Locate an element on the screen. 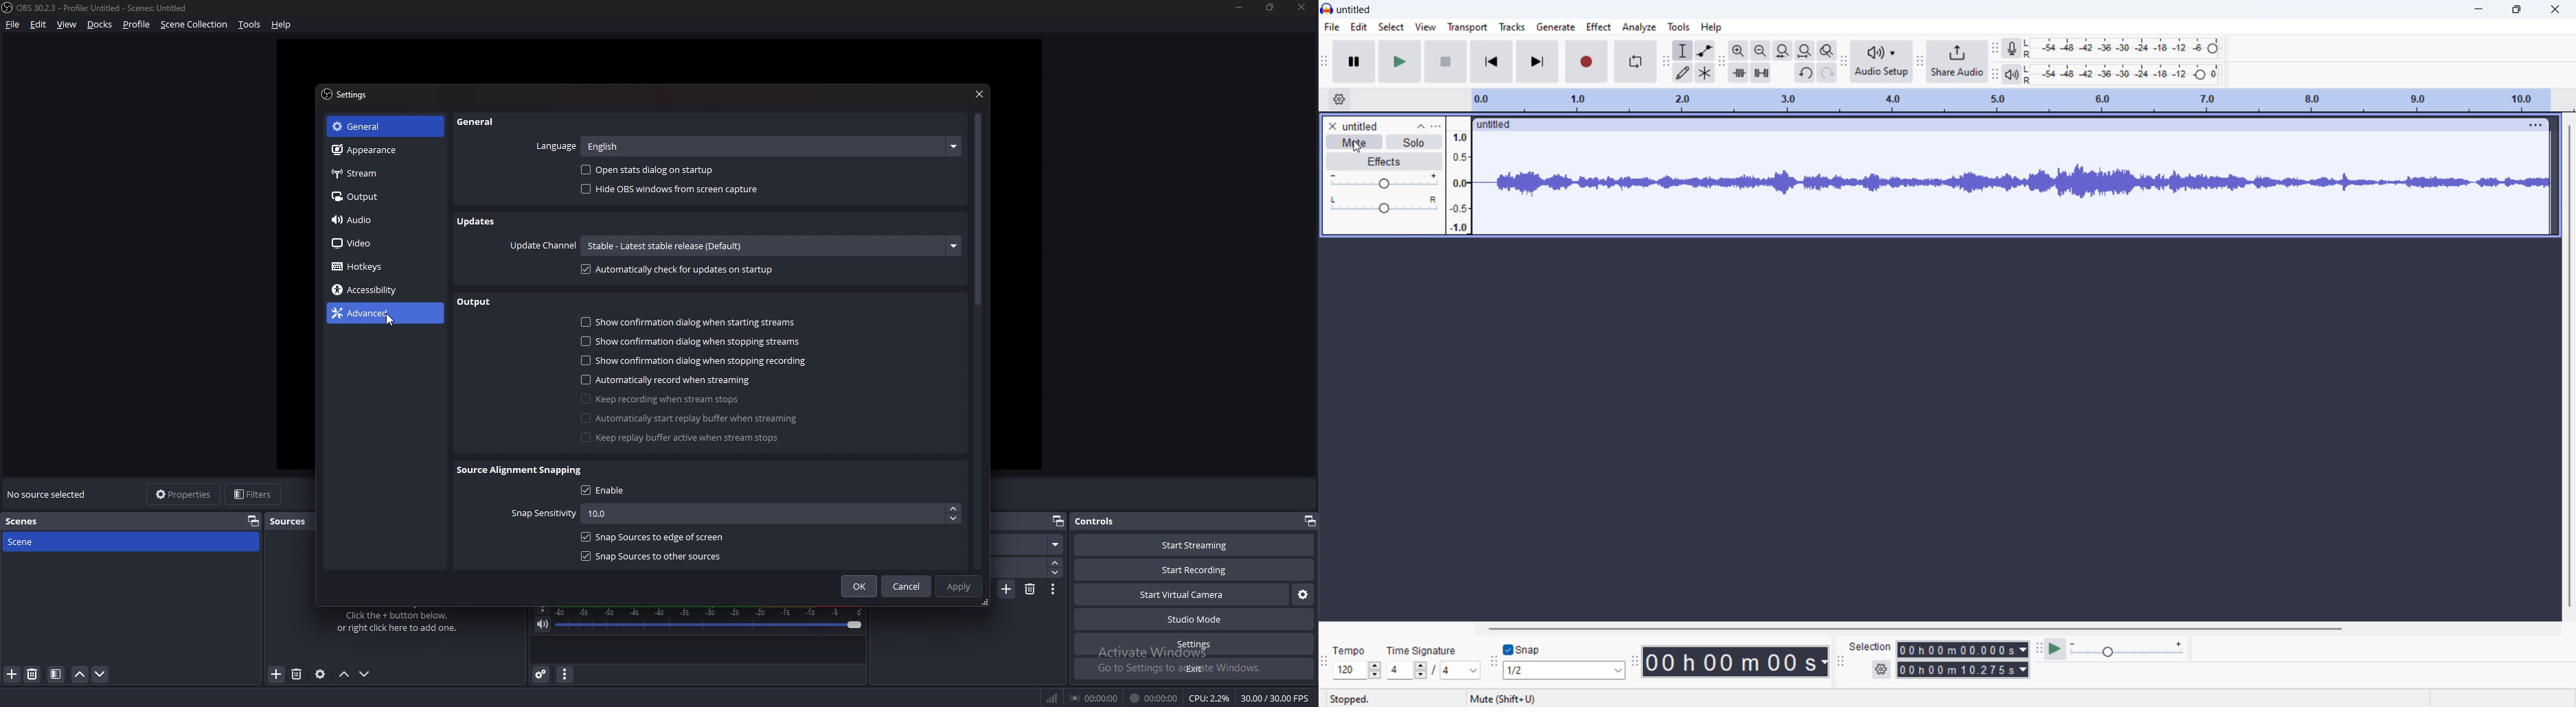 The width and height of the screenshot is (2576, 728). edit toolbar is located at coordinates (1722, 62).